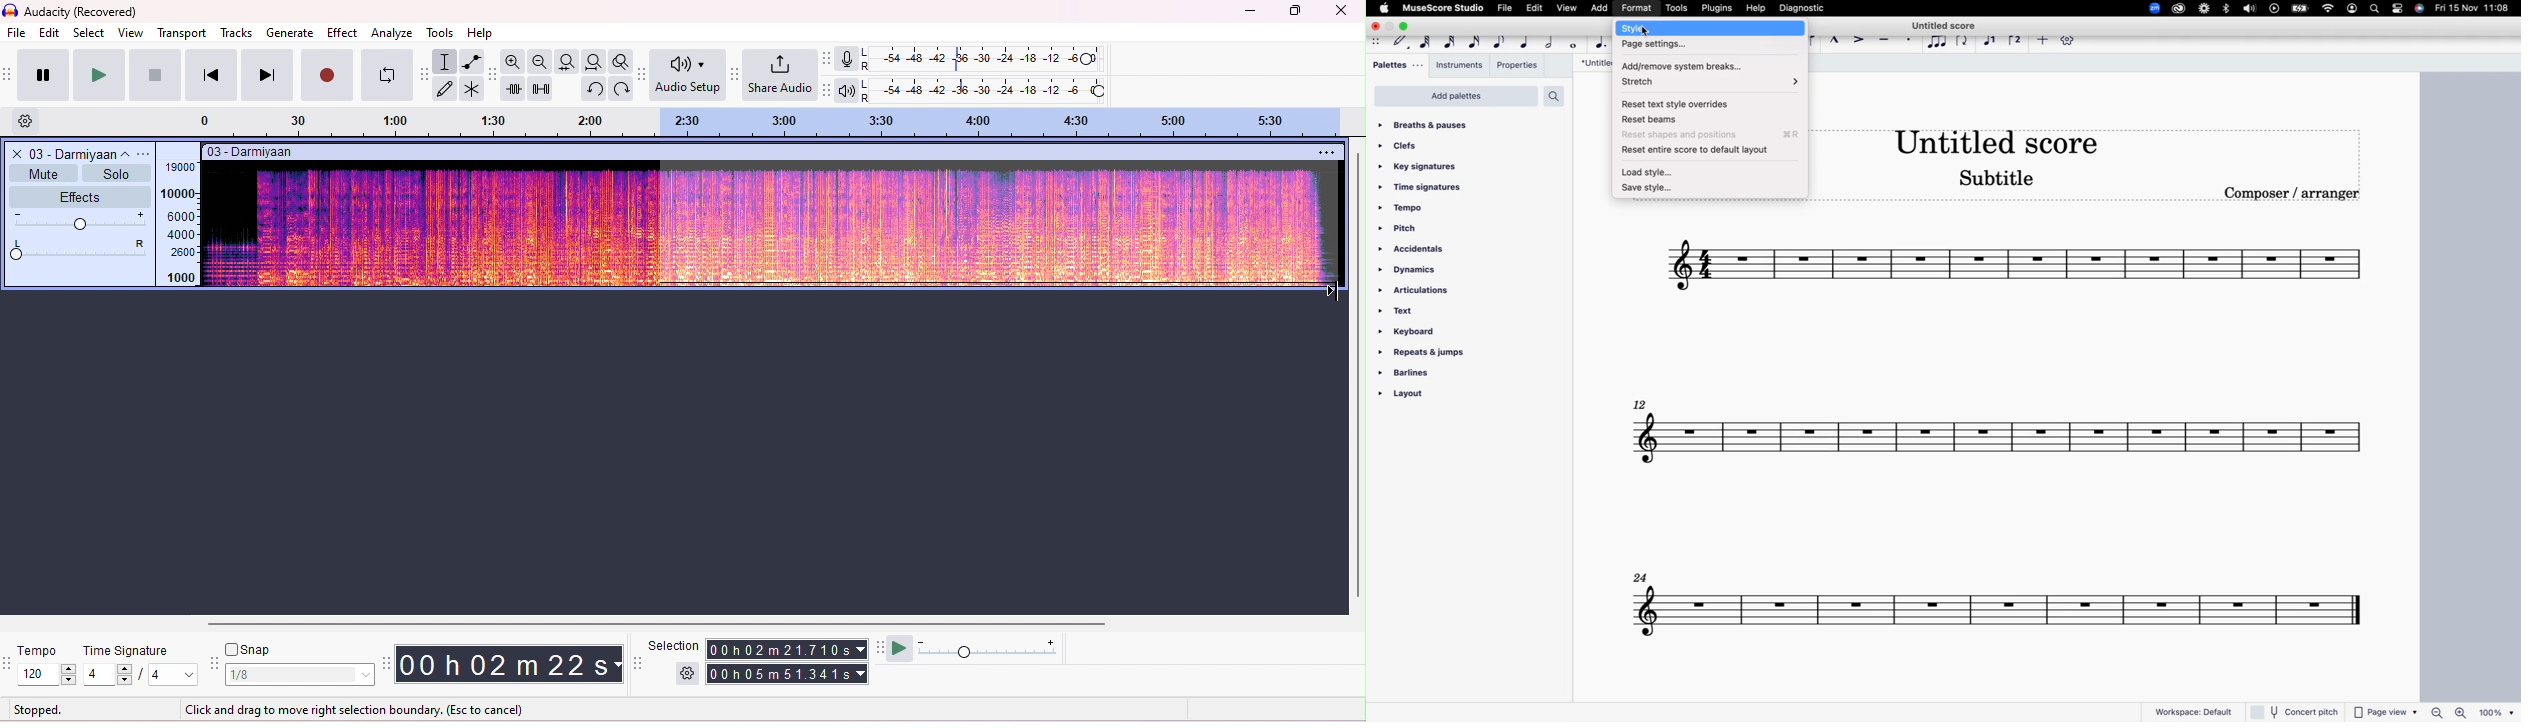  Describe the element at coordinates (640, 74) in the screenshot. I see `audio setup tool bar` at that location.